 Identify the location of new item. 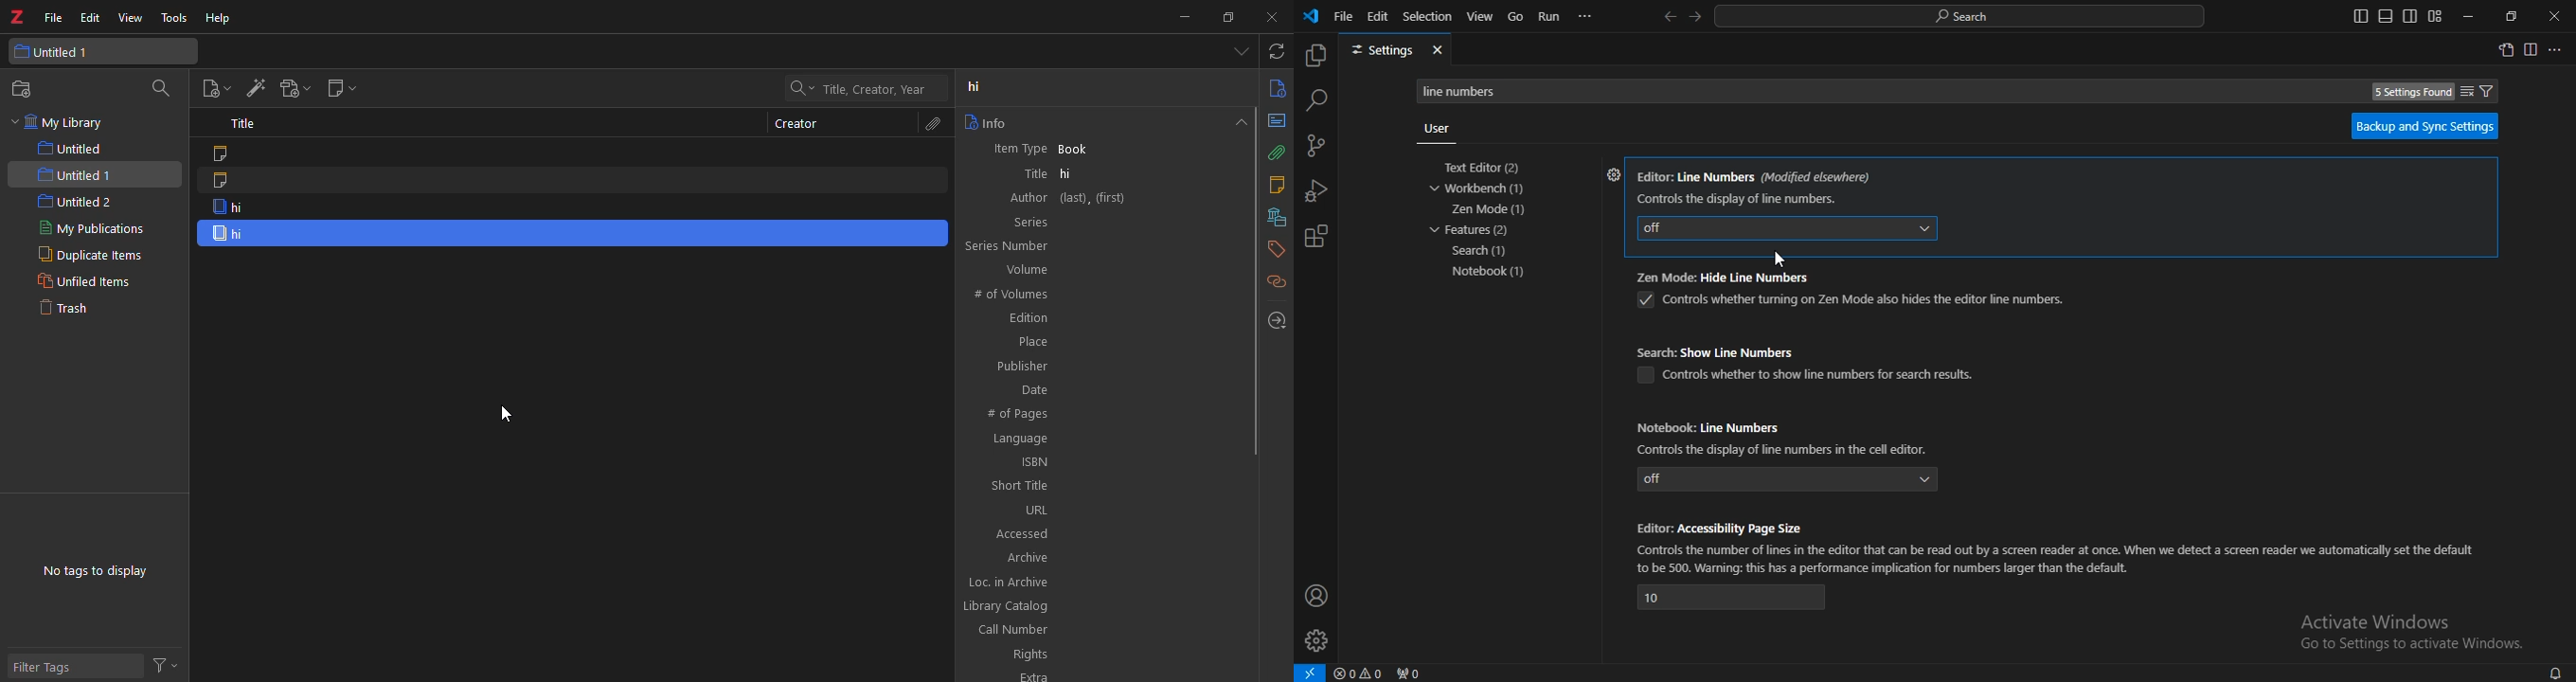
(215, 88).